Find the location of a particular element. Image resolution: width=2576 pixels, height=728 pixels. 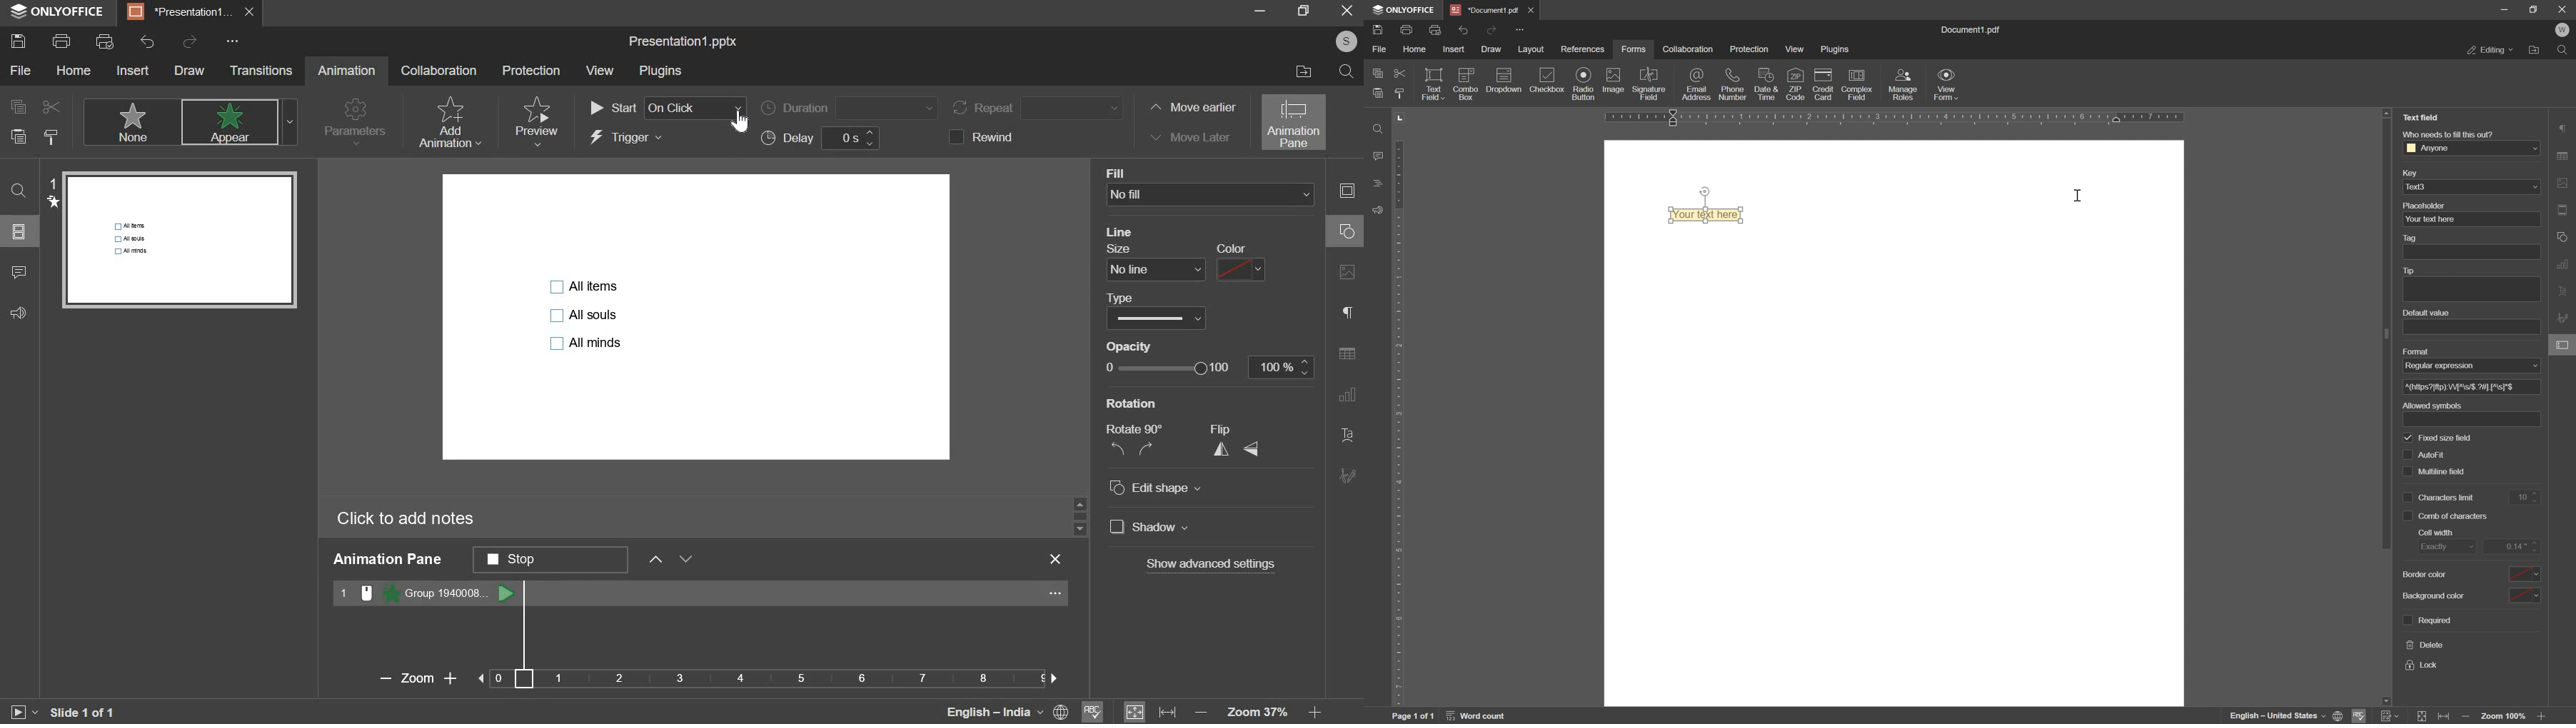

0.14 is located at coordinates (2514, 546).